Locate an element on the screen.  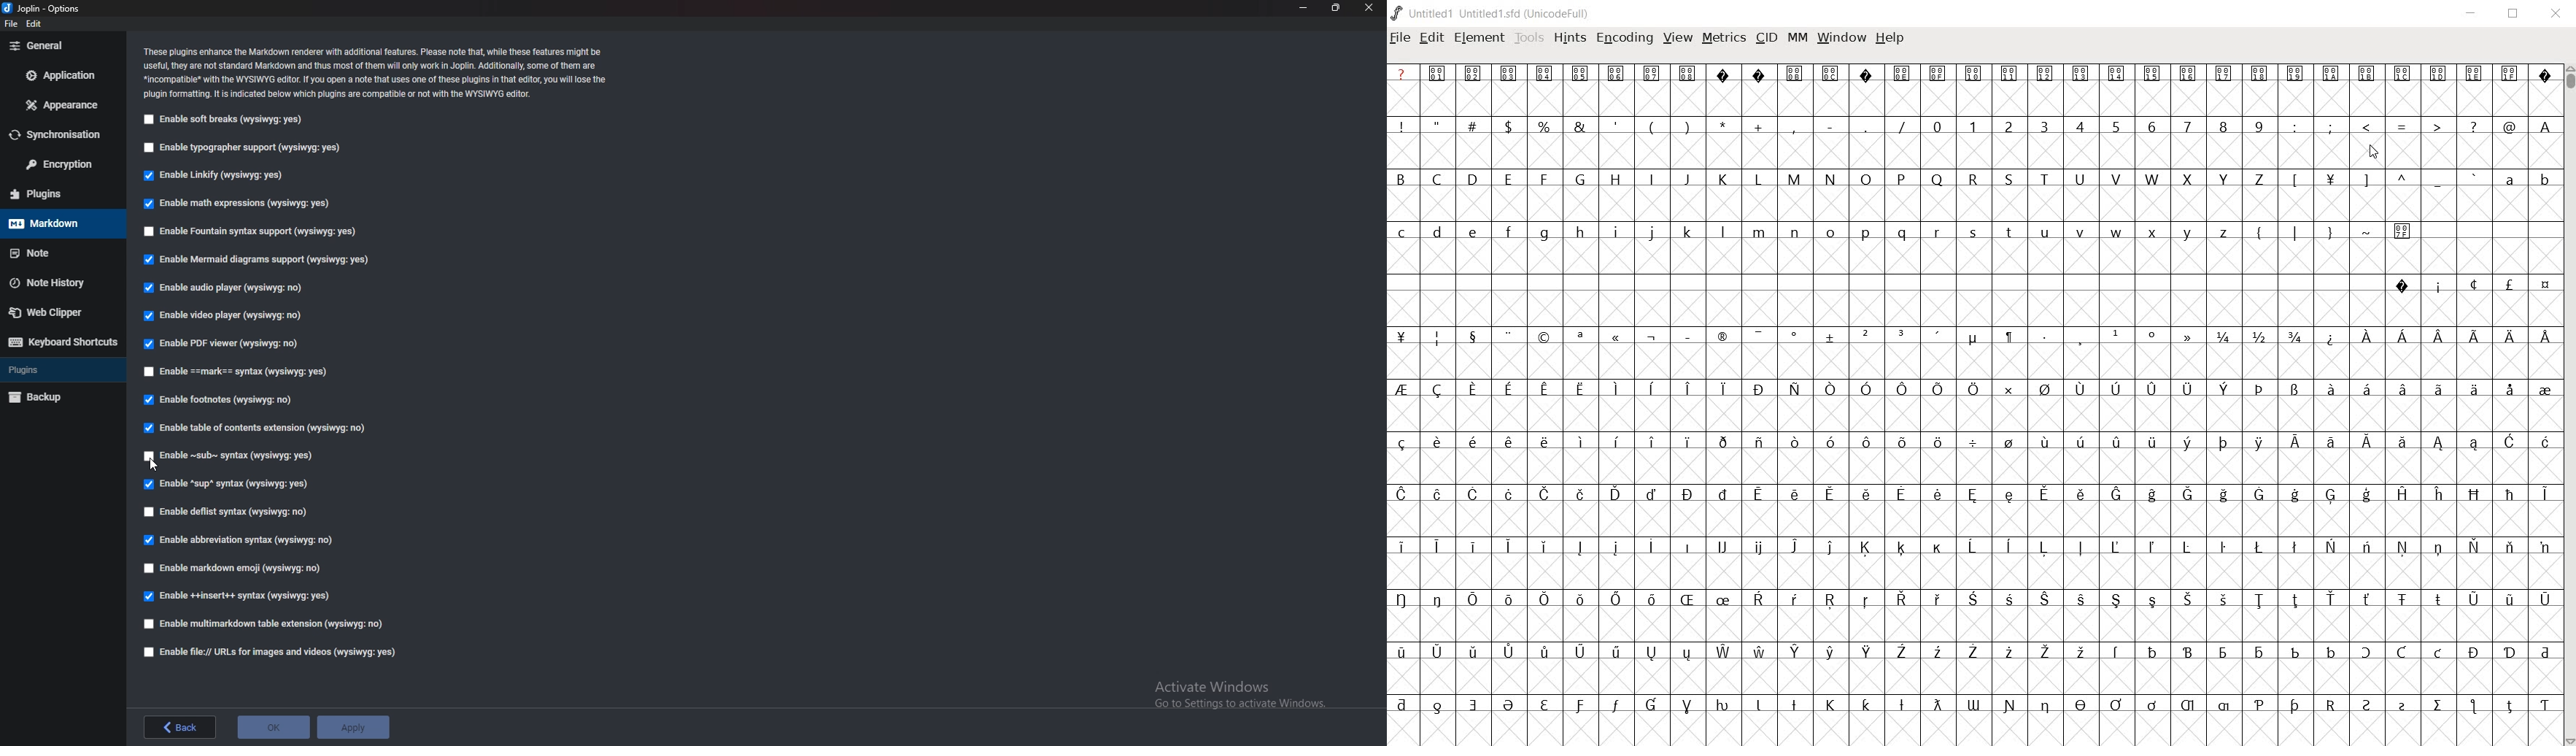
empty cells is located at coordinates (1977, 415).